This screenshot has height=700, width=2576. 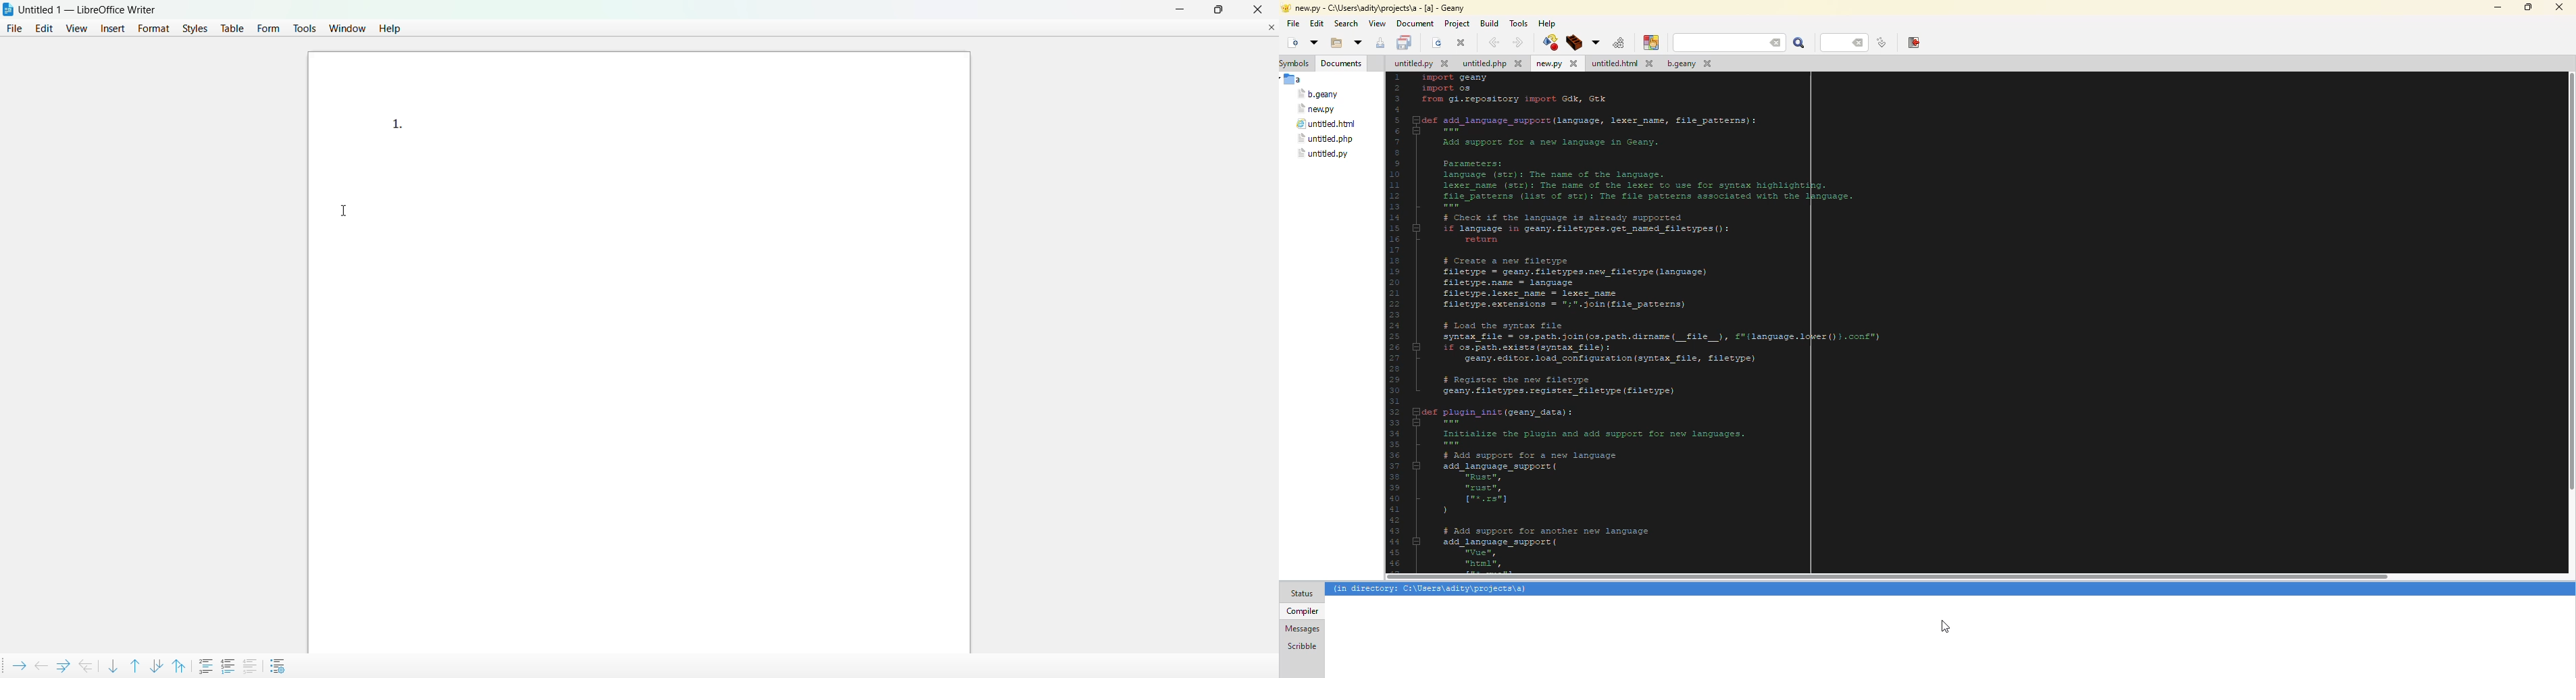 I want to click on styles, so click(x=193, y=29).